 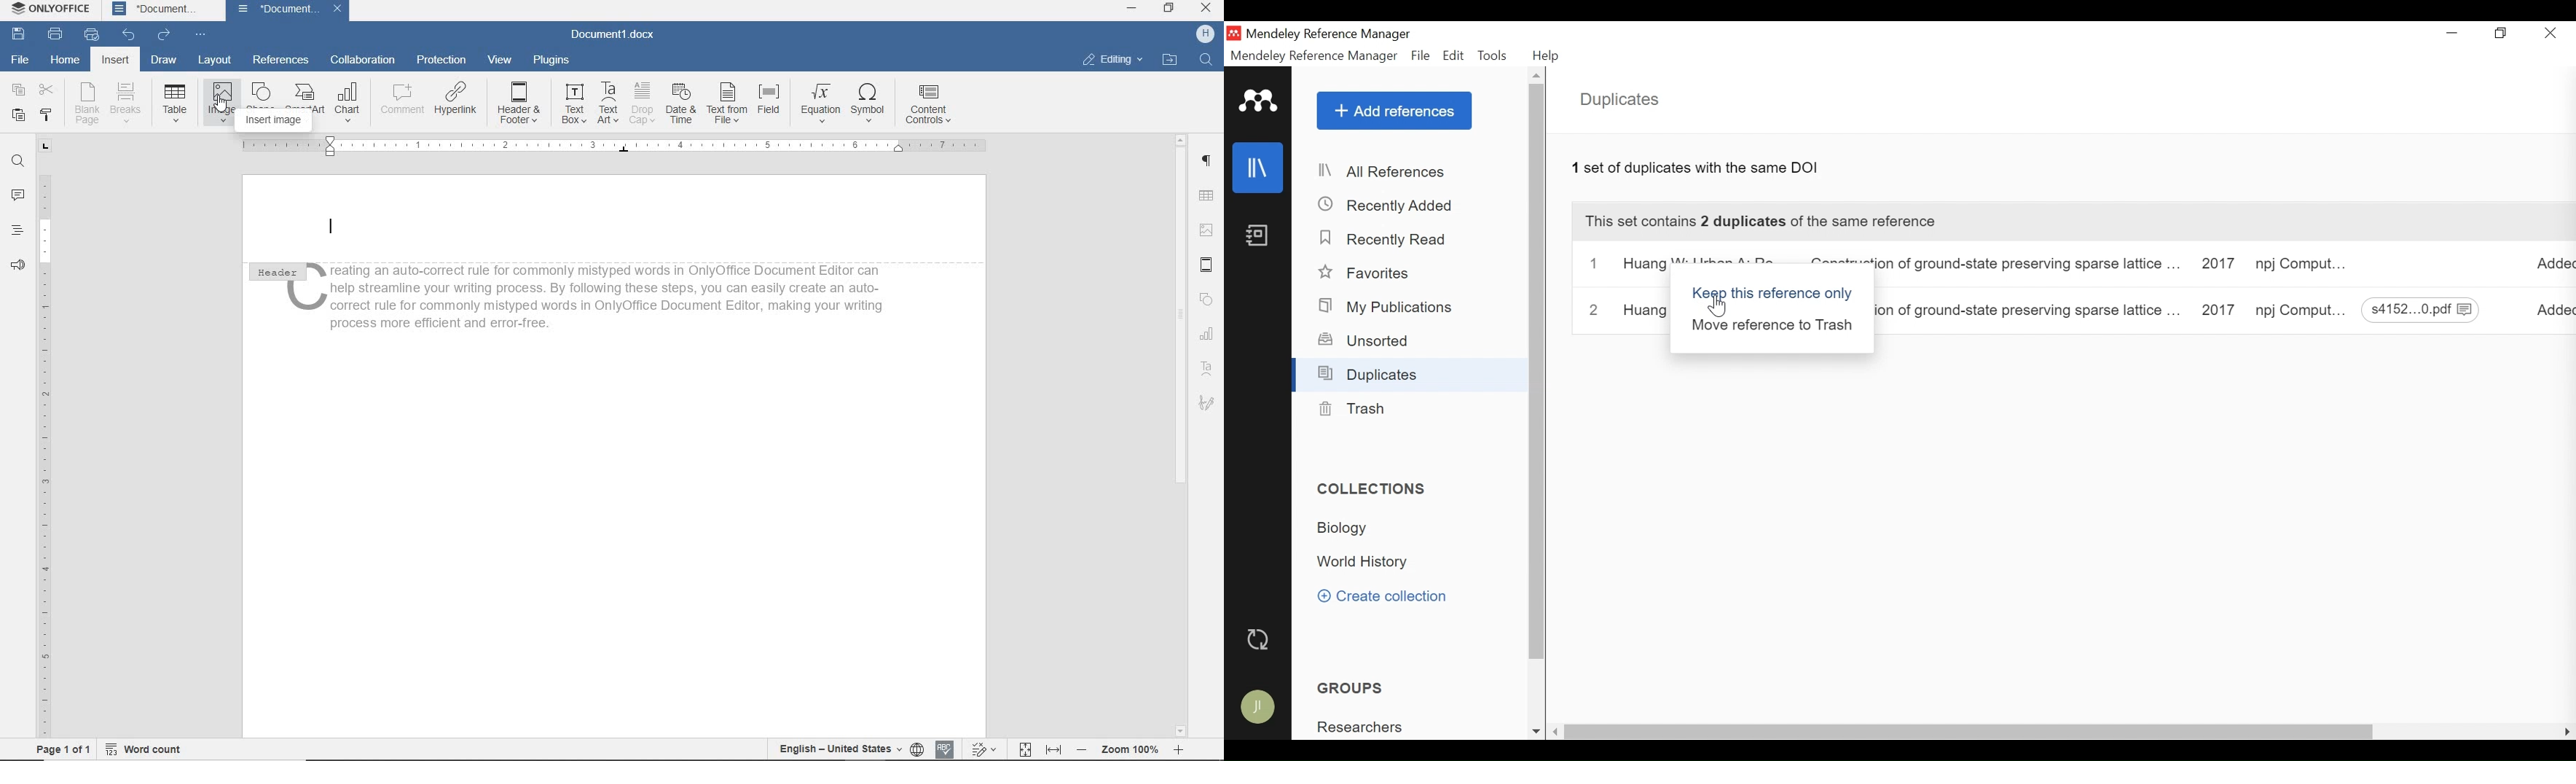 What do you see at coordinates (1368, 562) in the screenshot?
I see `Collection` at bounding box center [1368, 562].